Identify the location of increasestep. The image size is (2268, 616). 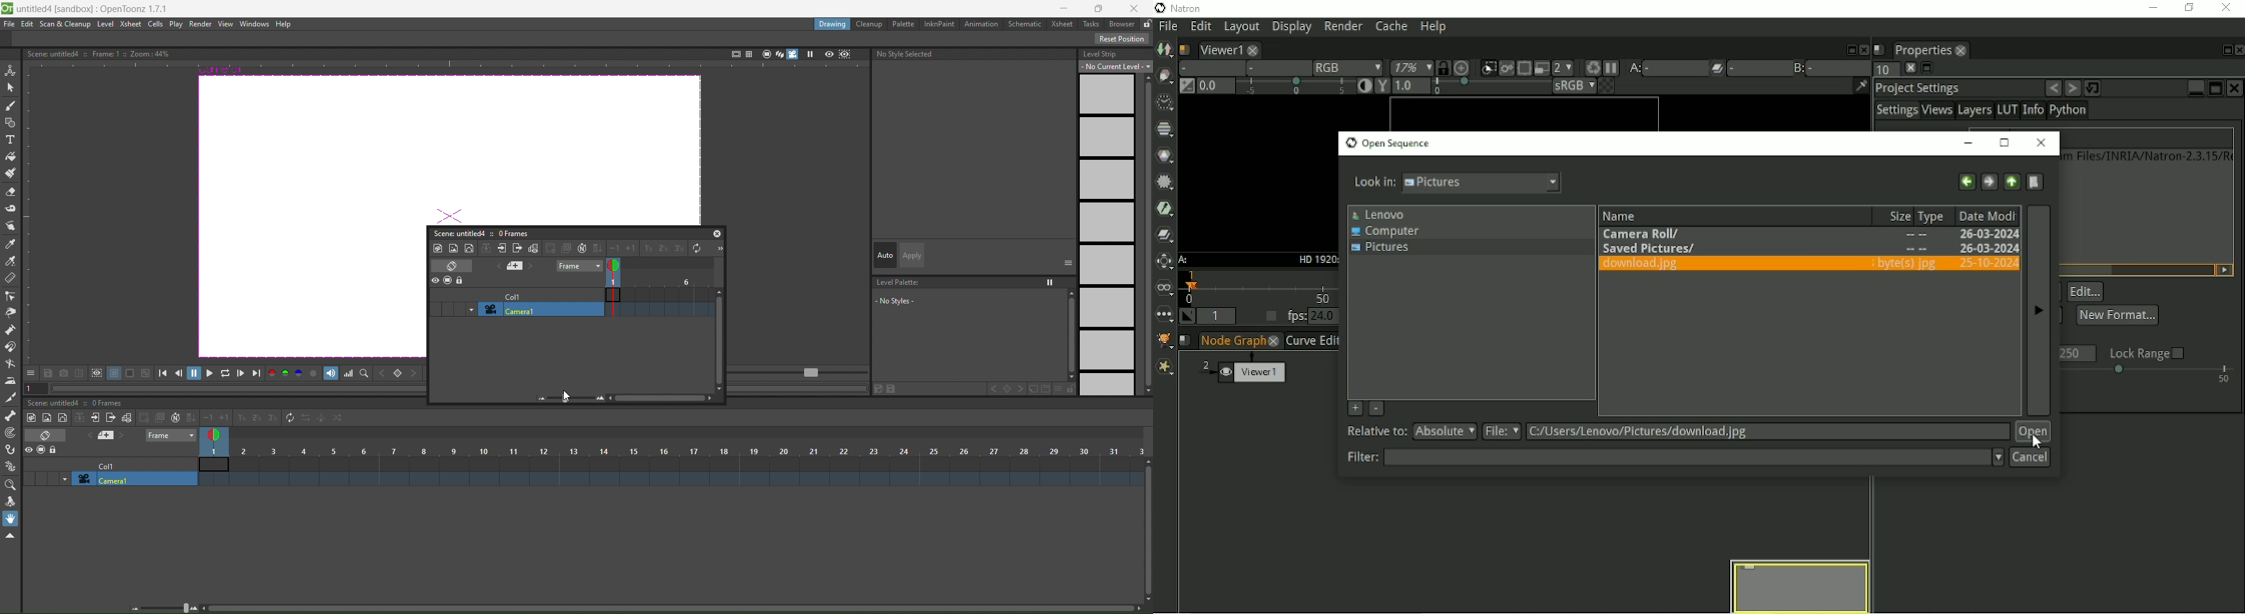
(240, 416).